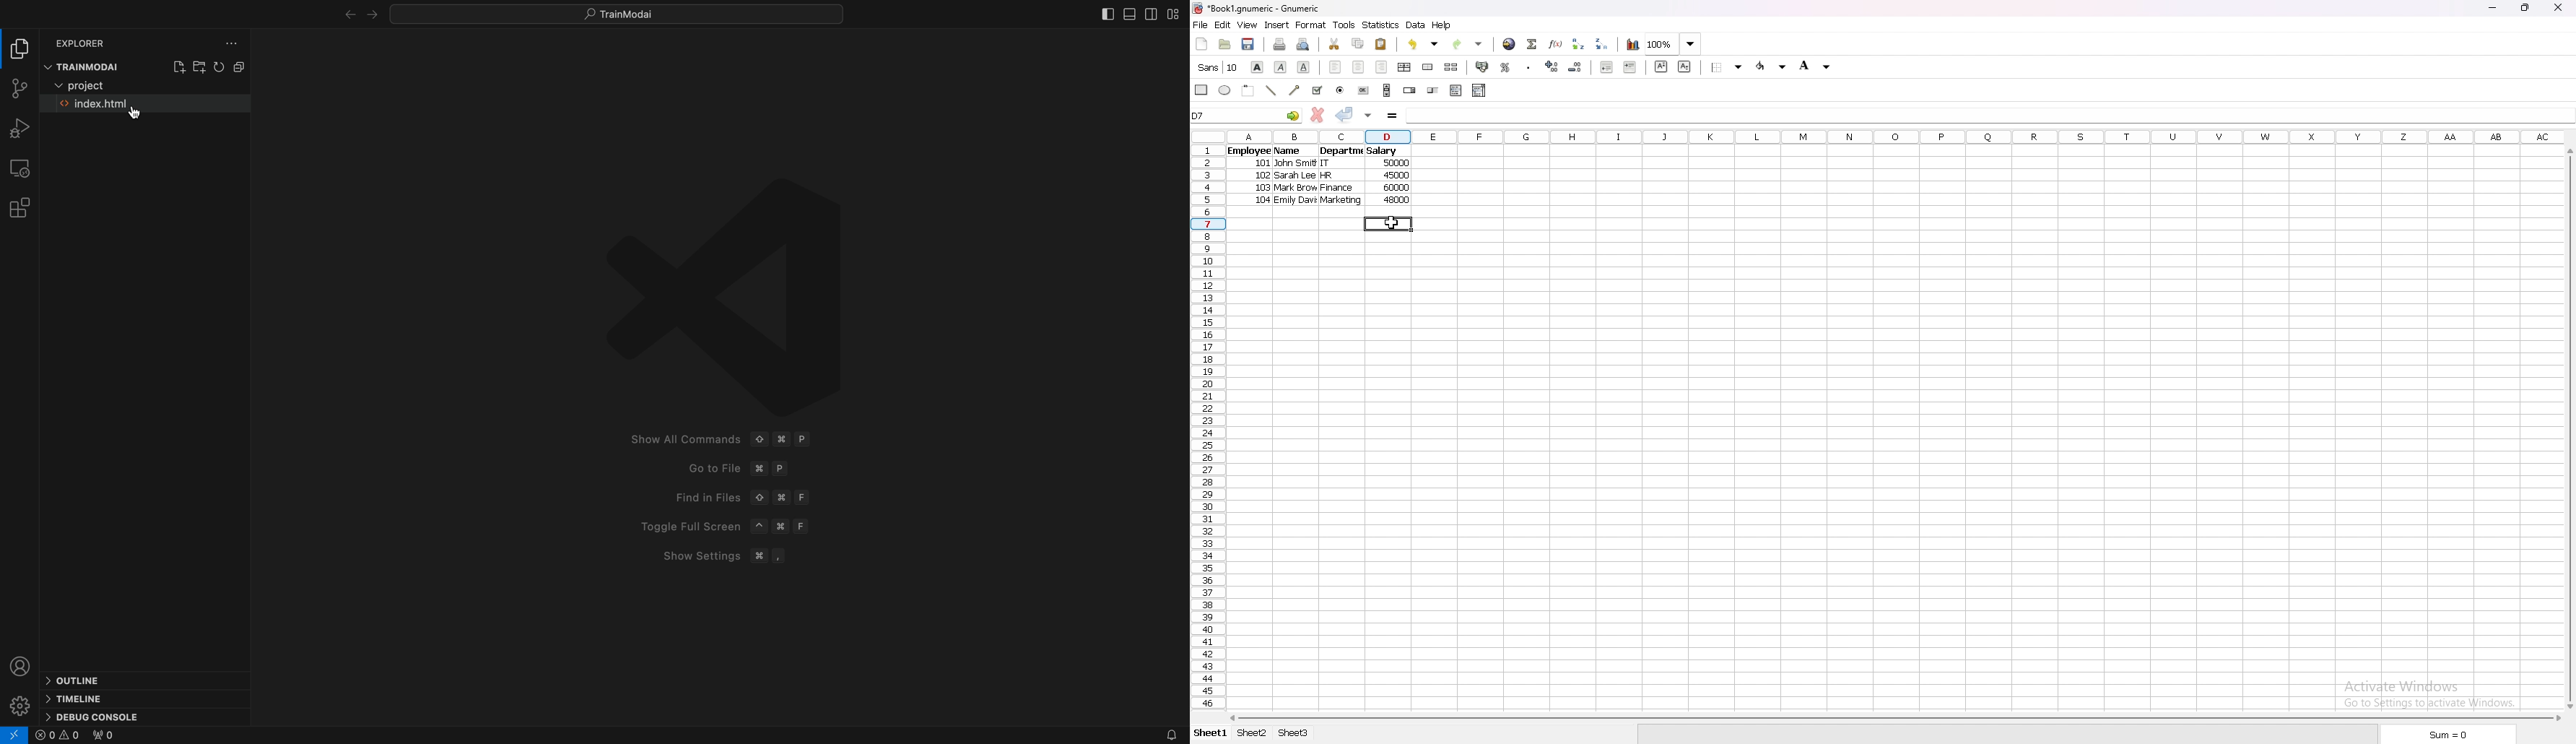 The width and height of the screenshot is (2576, 756). I want to click on 104, so click(1263, 201).